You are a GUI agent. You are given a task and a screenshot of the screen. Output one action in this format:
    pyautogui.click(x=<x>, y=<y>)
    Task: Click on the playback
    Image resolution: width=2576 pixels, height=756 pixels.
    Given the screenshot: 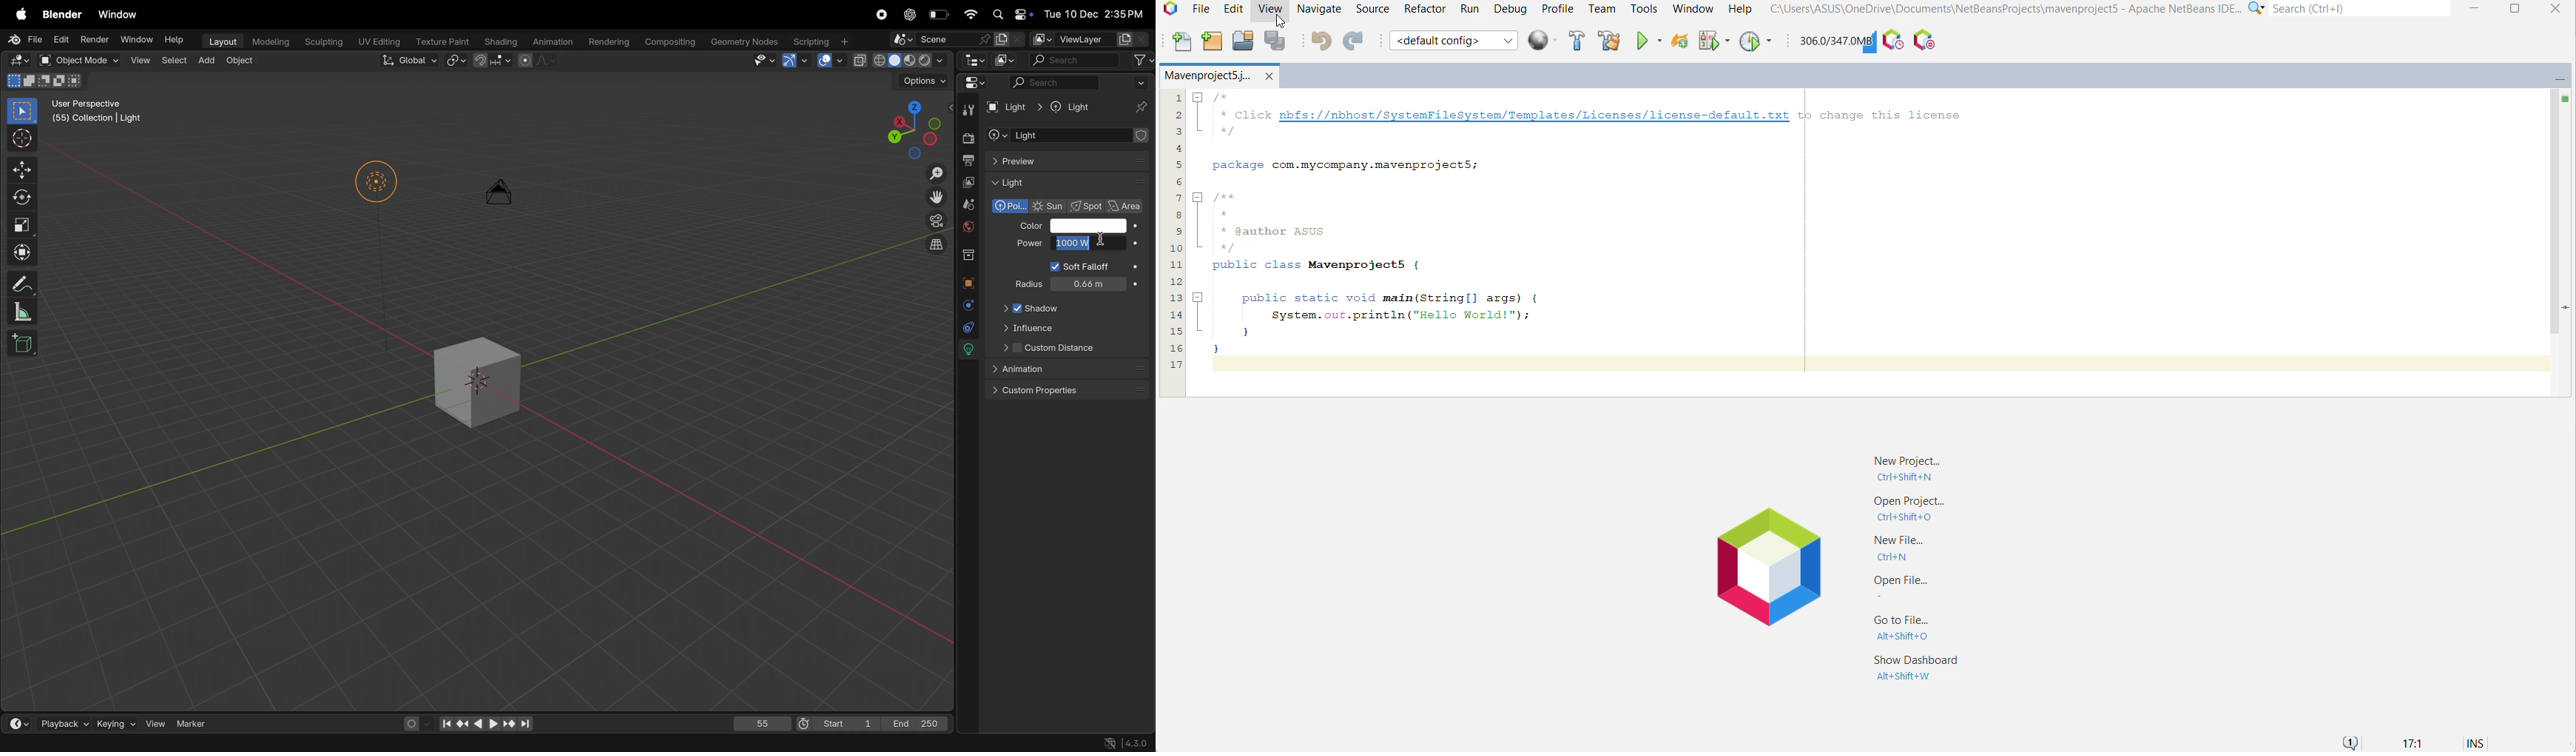 What is the action you would take?
    pyautogui.click(x=64, y=723)
    